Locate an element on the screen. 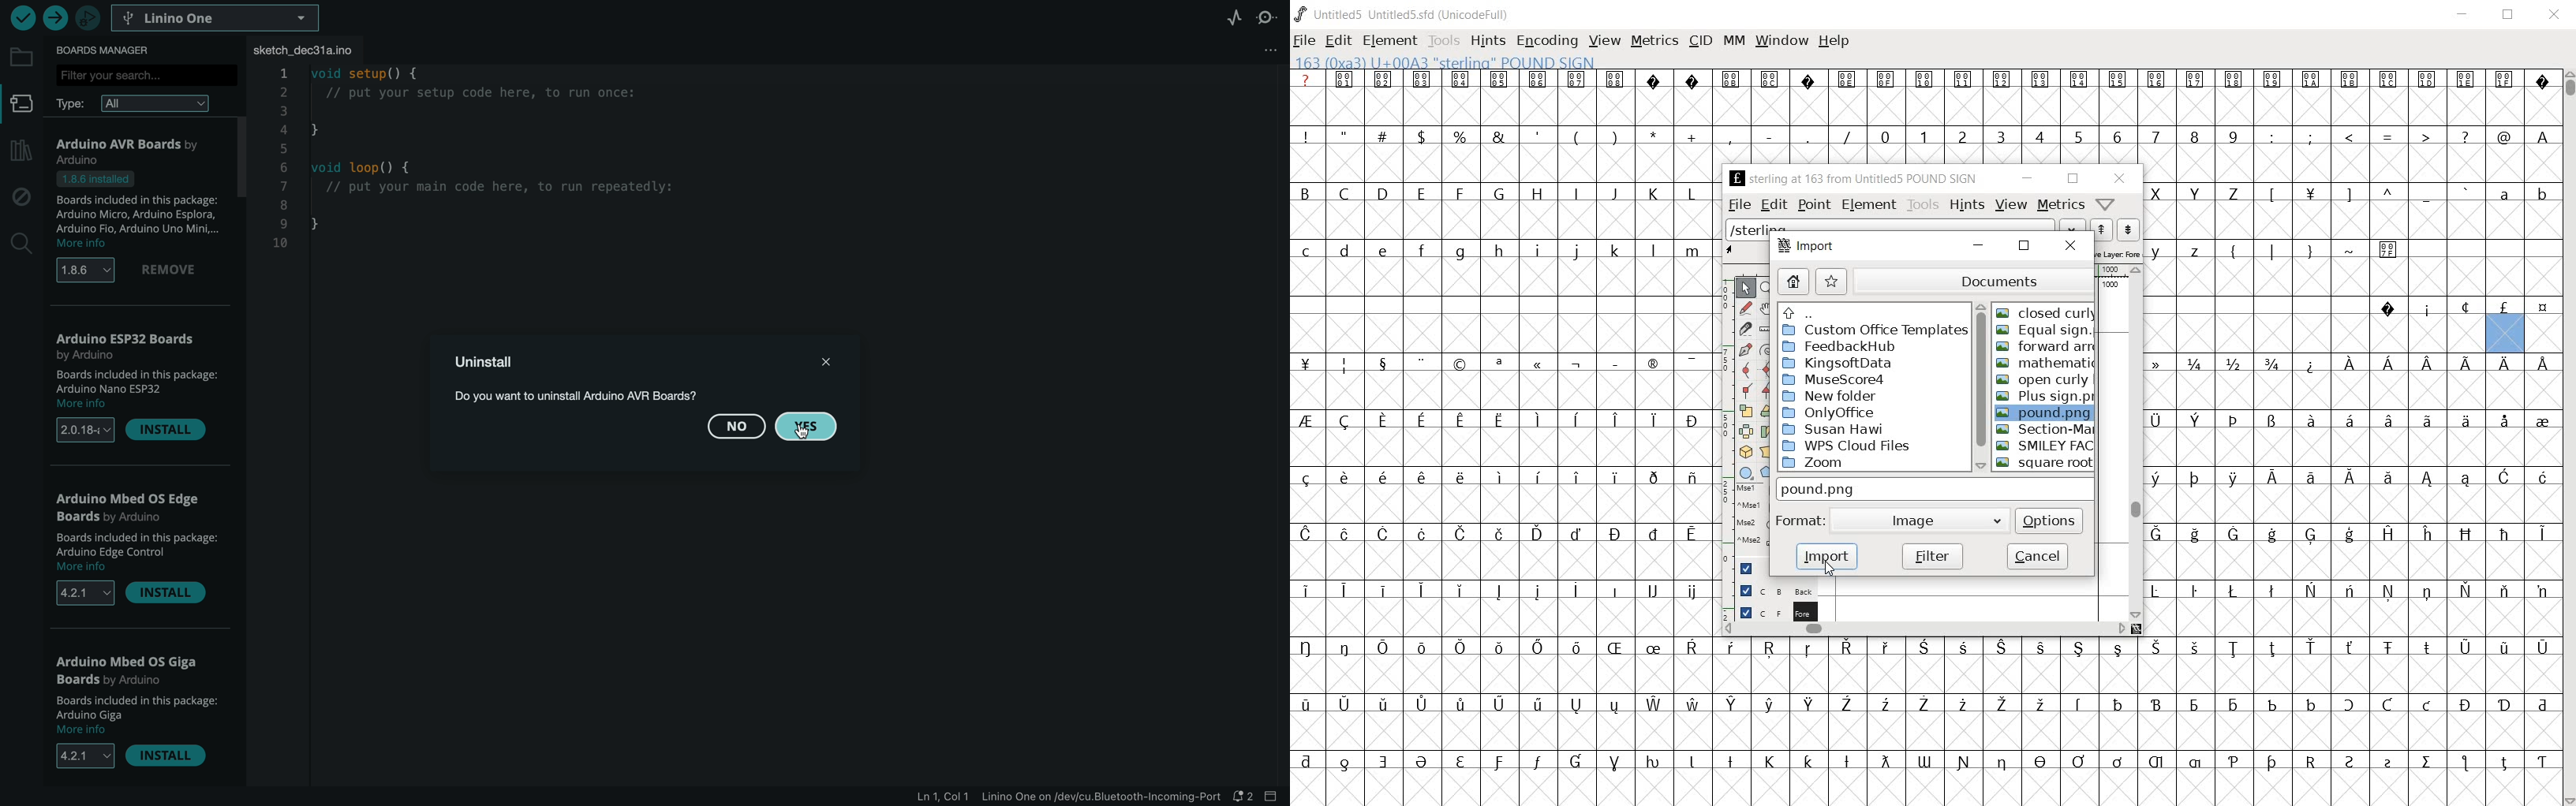 The width and height of the screenshot is (2576, 812). Symbol is located at coordinates (1498, 364).